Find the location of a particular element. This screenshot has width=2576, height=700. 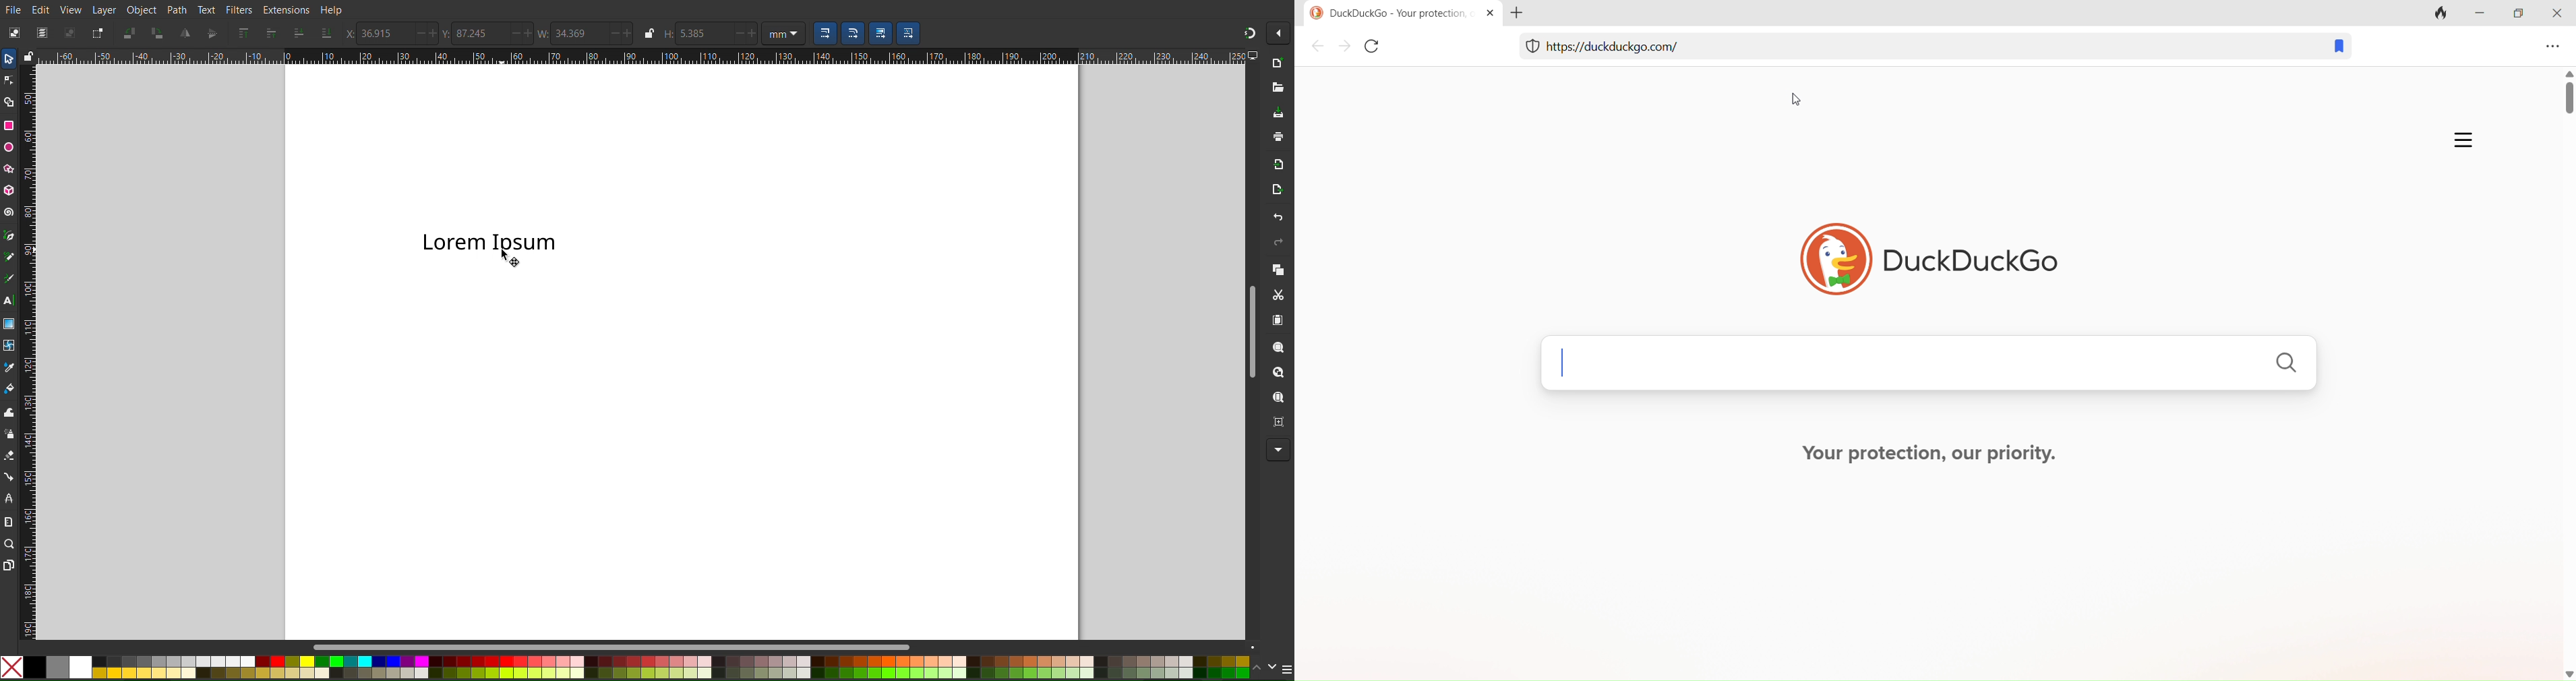

Protection is enabled is located at coordinates (1529, 48).